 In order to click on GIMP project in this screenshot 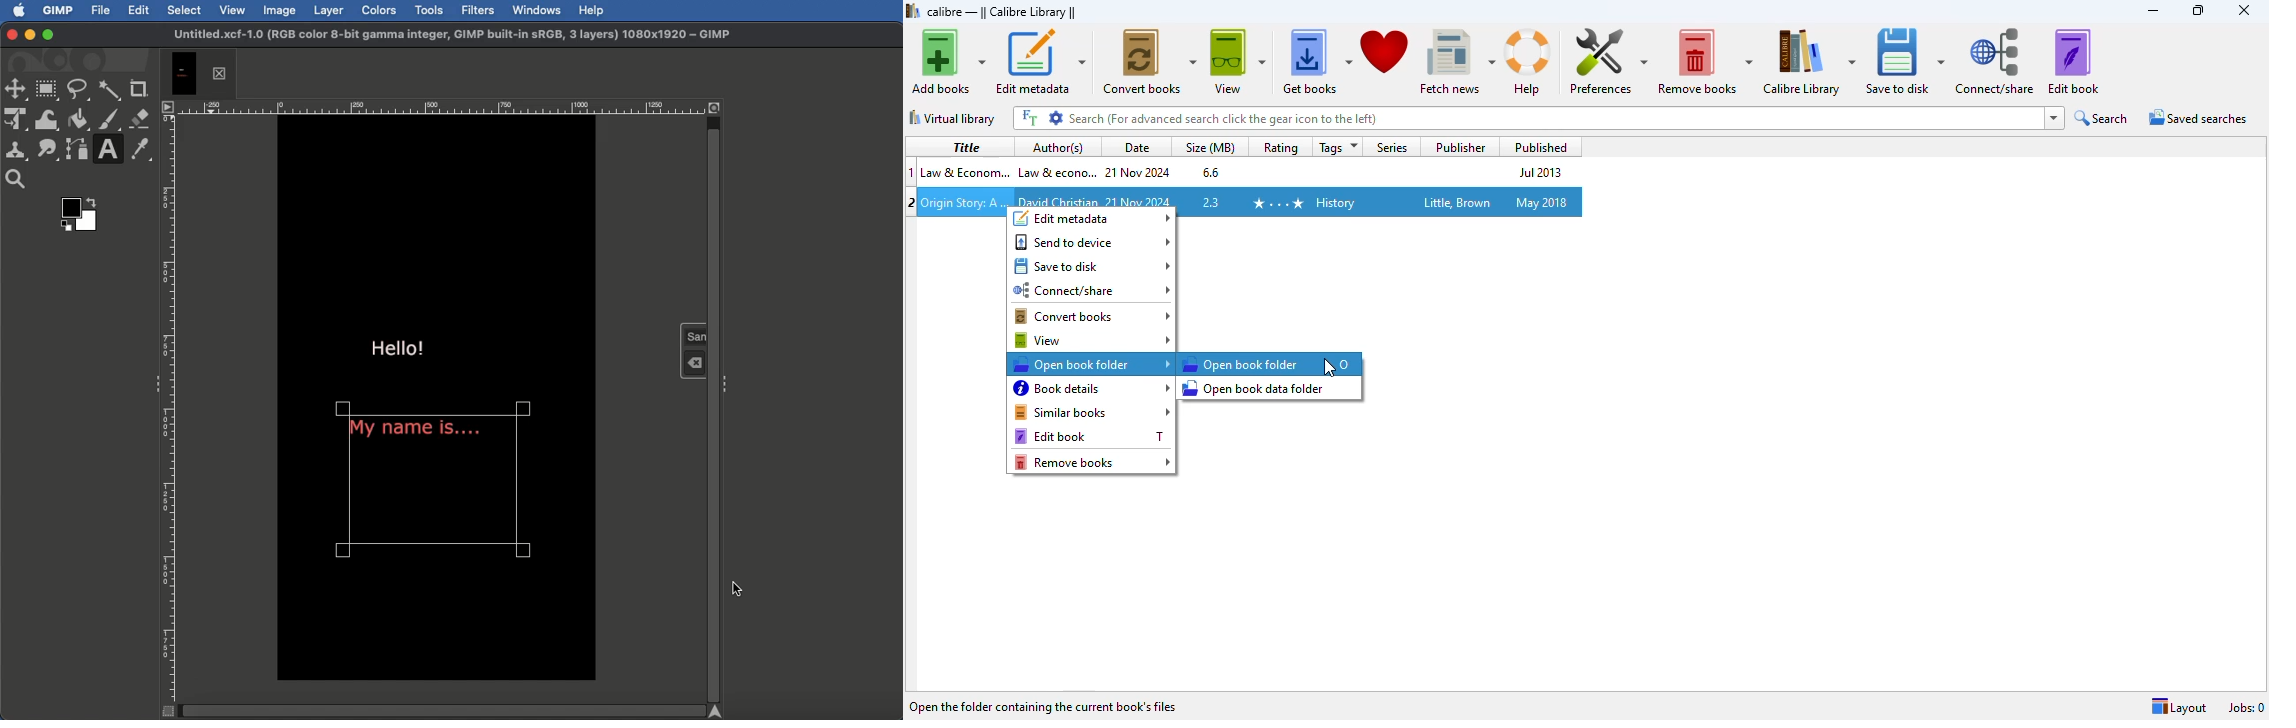, I will do `click(452, 35)`.